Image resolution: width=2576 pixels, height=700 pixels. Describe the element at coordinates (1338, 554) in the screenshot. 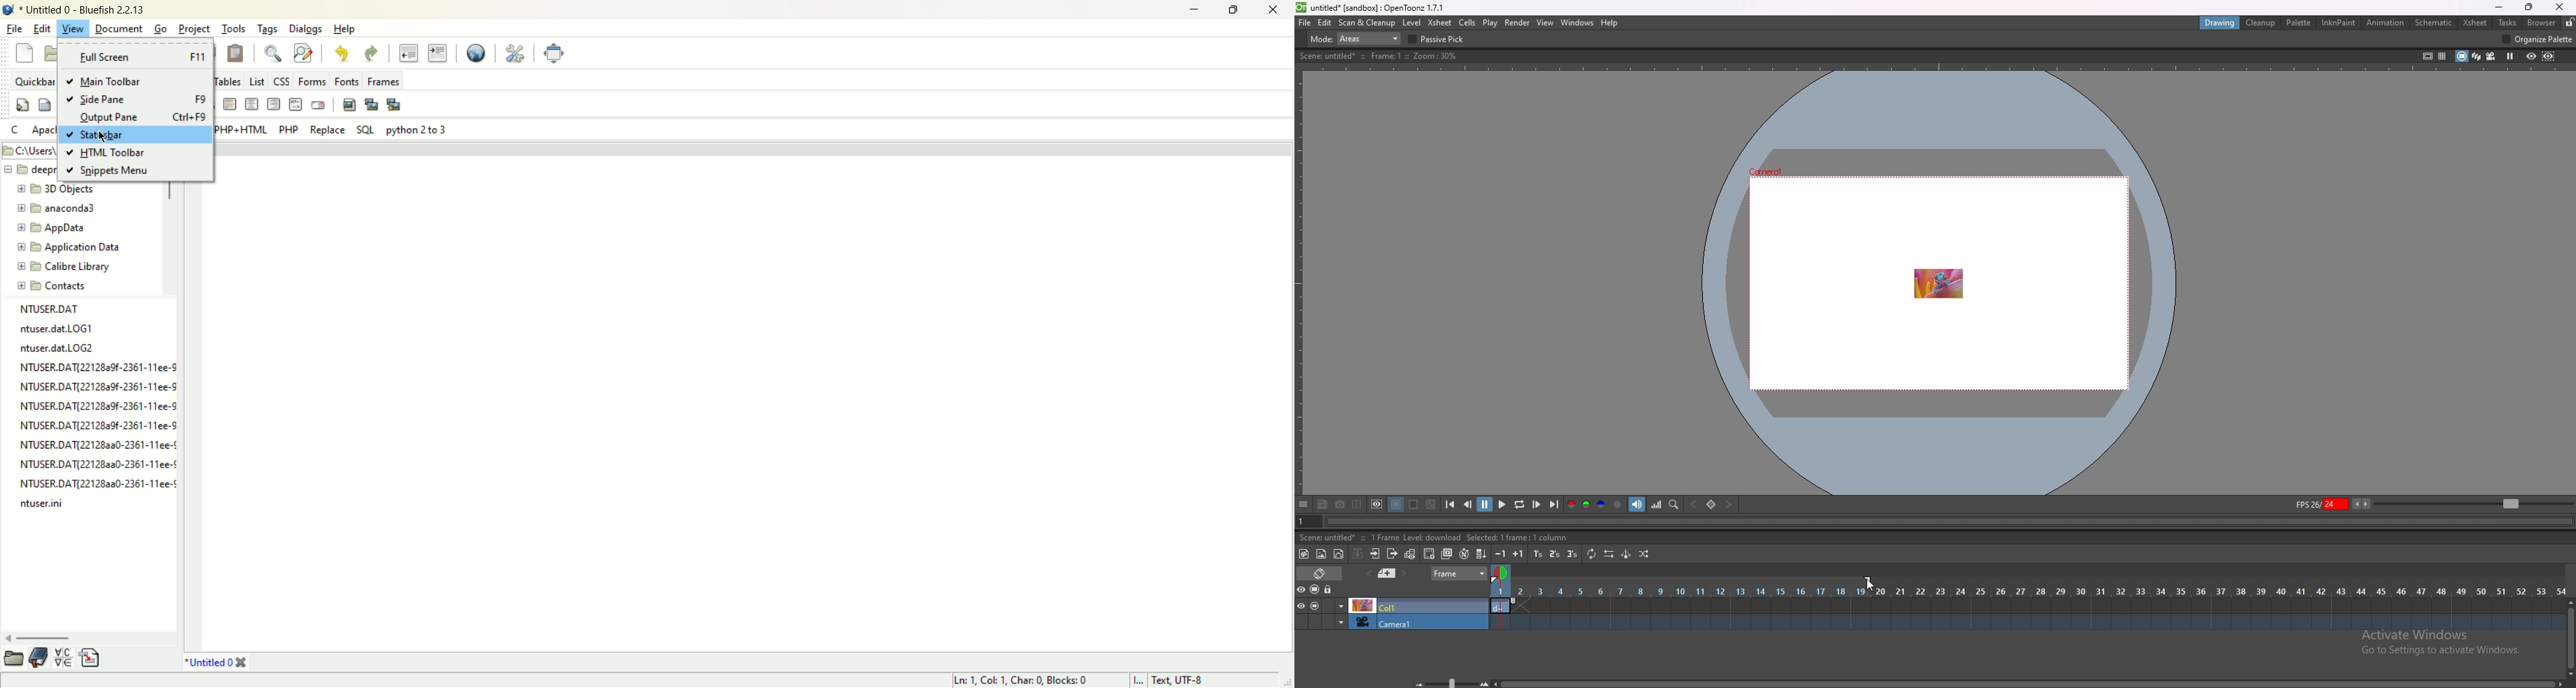

I see `new vector level` at that location.